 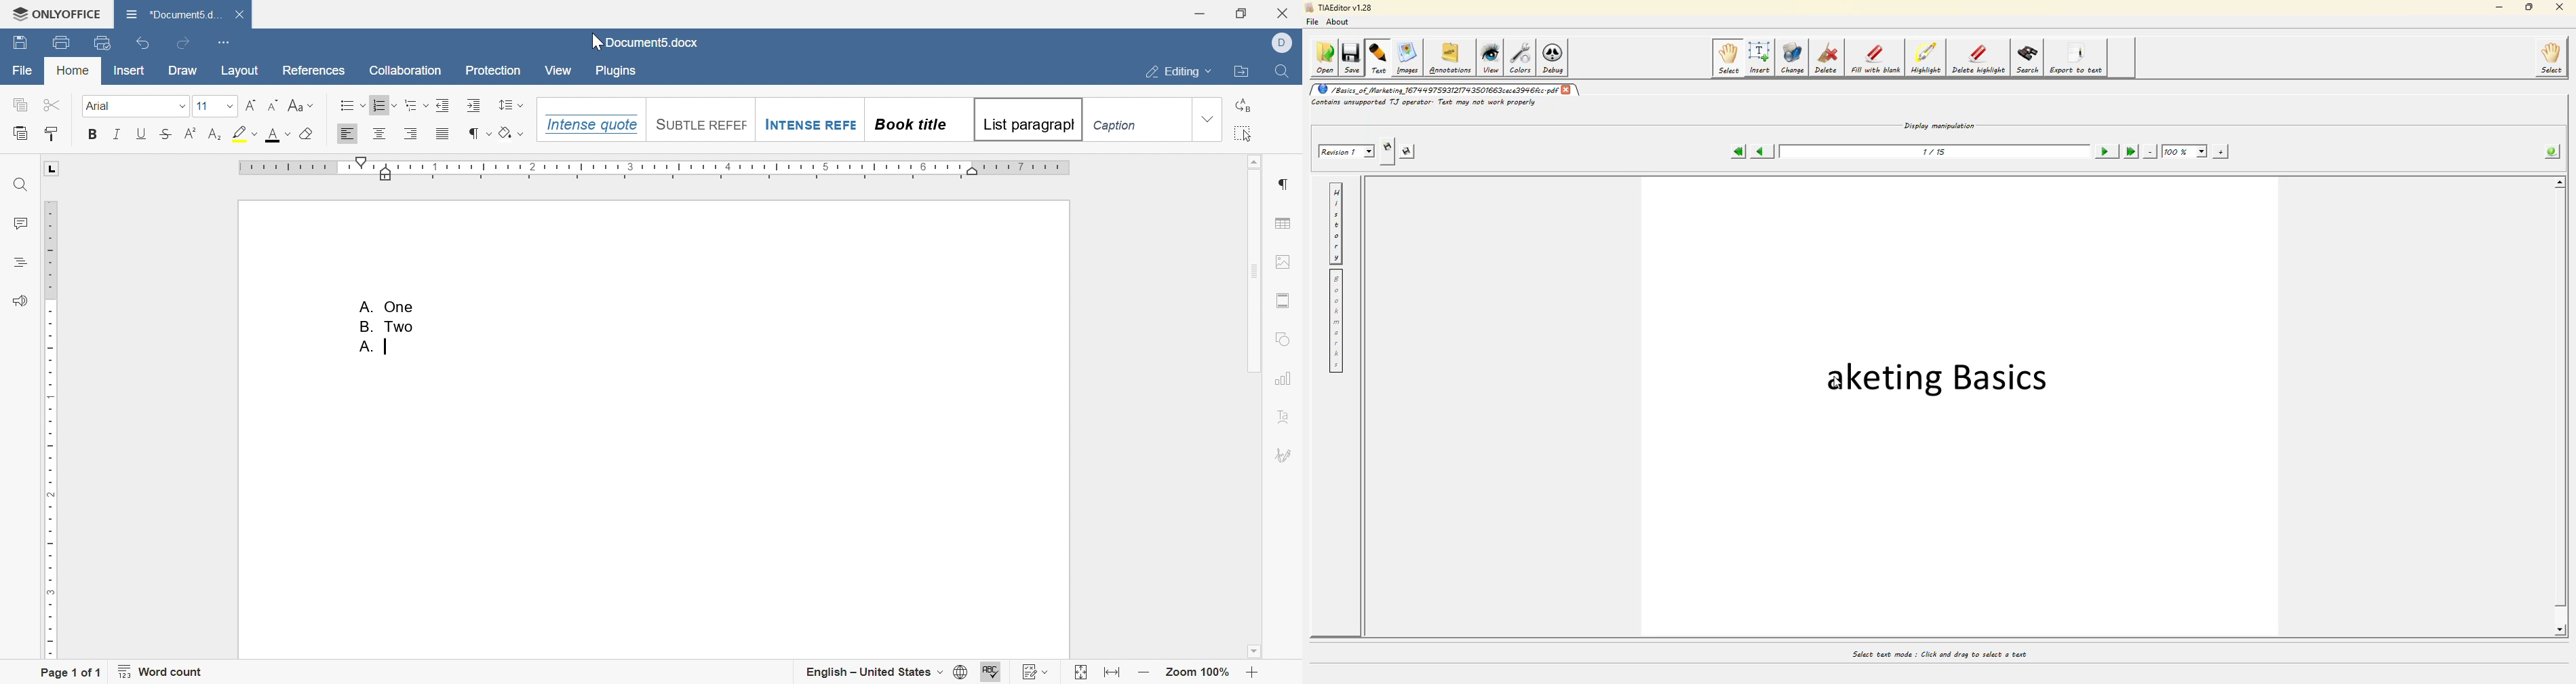 What do you see at coordinates (909, 124) in the screenshot?
I see `Book title` at bounding box center [909, 124].